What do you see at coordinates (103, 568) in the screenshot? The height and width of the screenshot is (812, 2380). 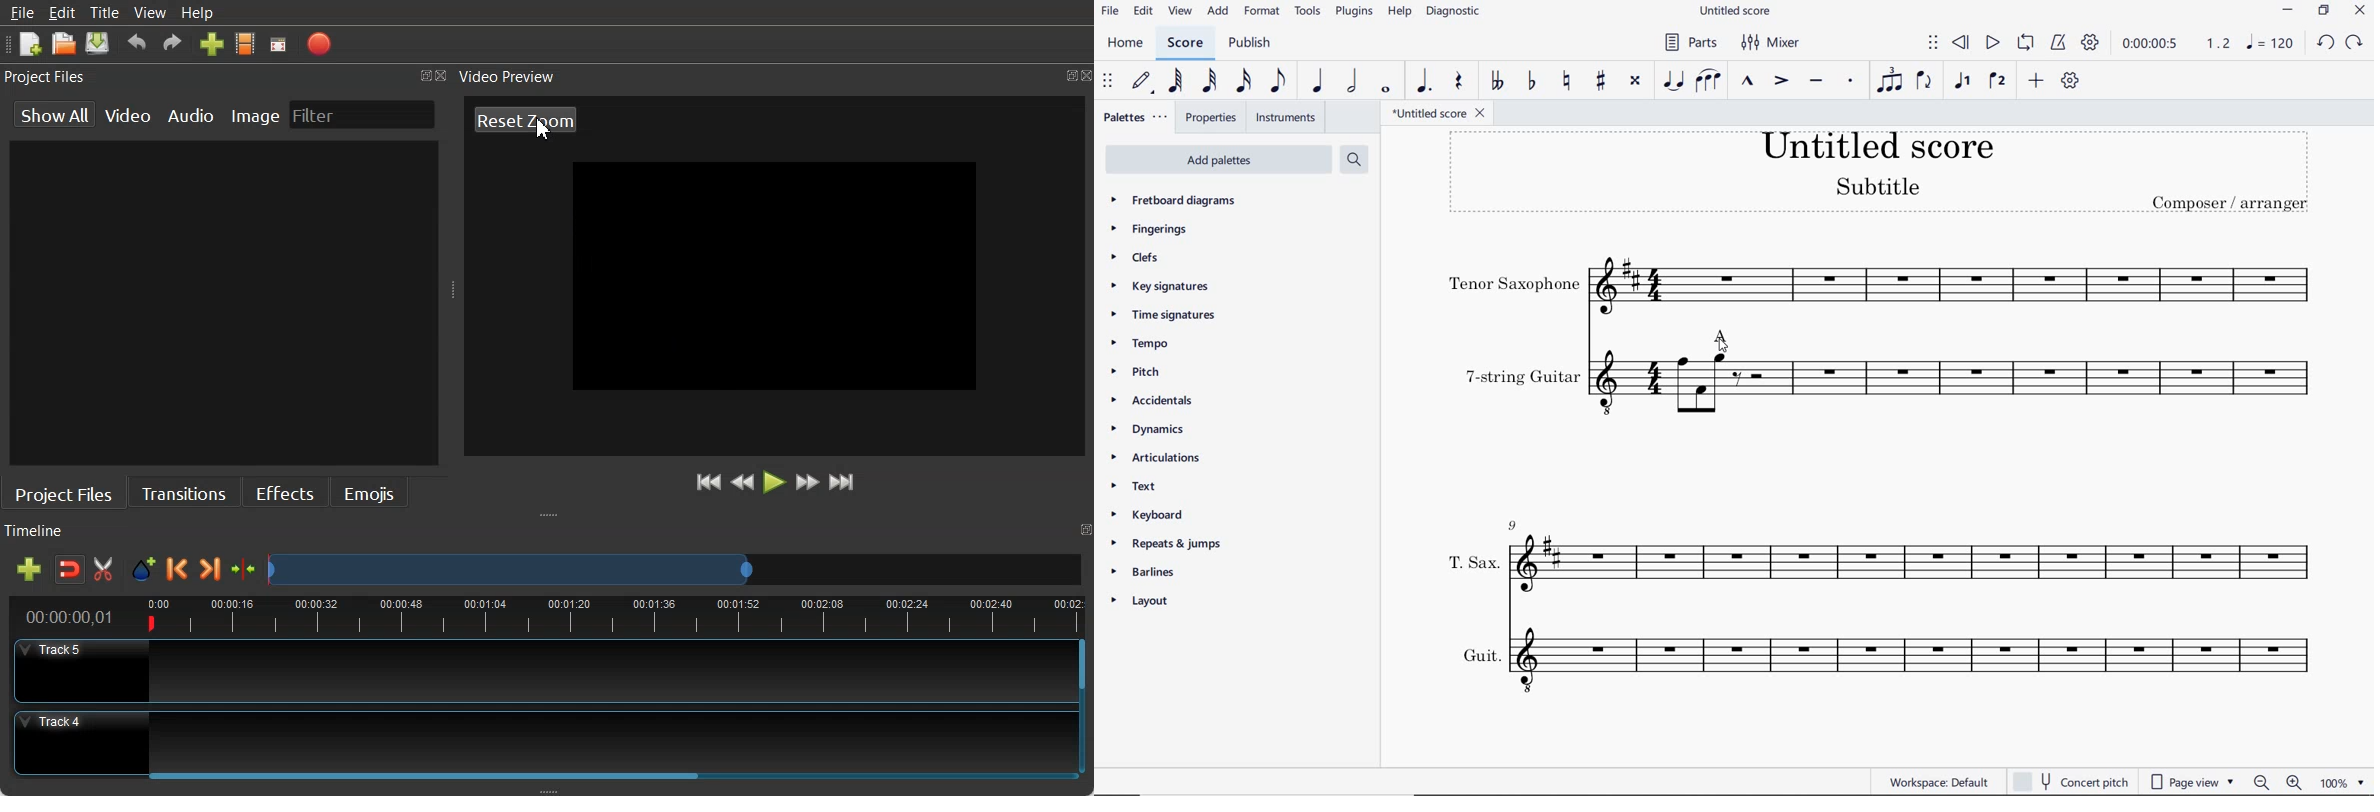 I see `Enable Razor` at bounding box center [103, 568].